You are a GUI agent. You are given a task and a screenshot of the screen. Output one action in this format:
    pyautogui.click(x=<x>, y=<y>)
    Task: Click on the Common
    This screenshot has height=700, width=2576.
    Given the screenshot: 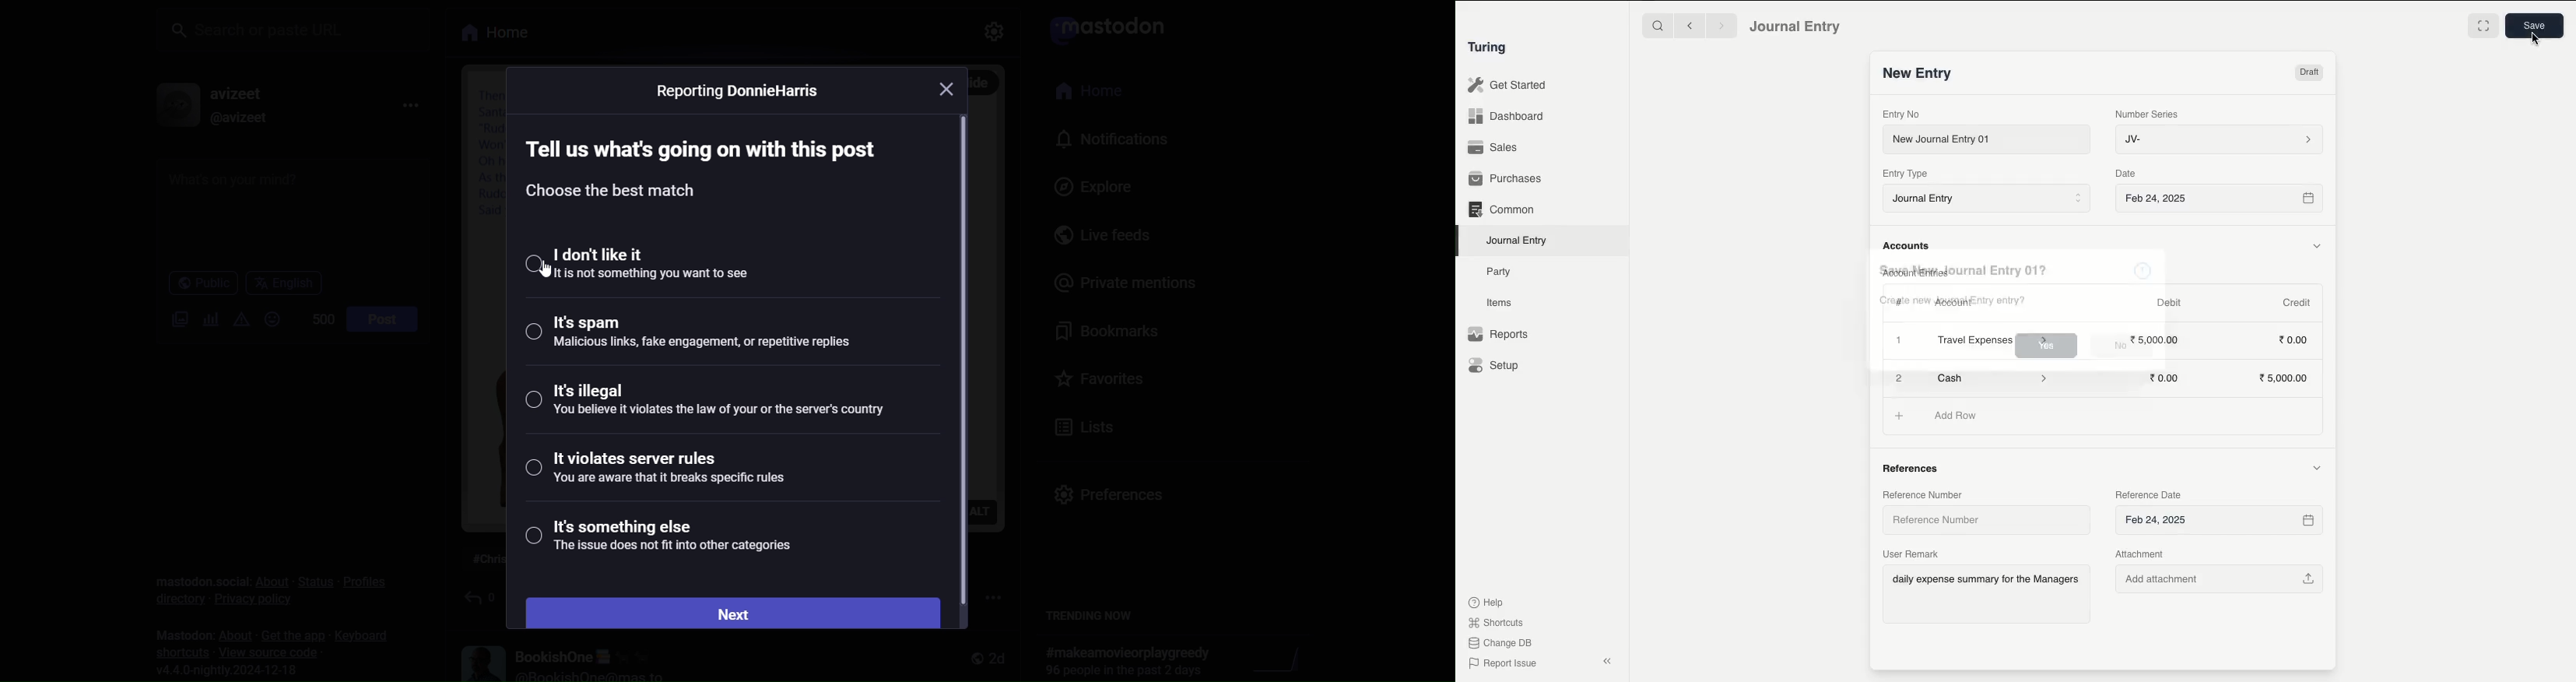 What is the action you would take?
    pyautogui.click(x=1503, y=209)
    